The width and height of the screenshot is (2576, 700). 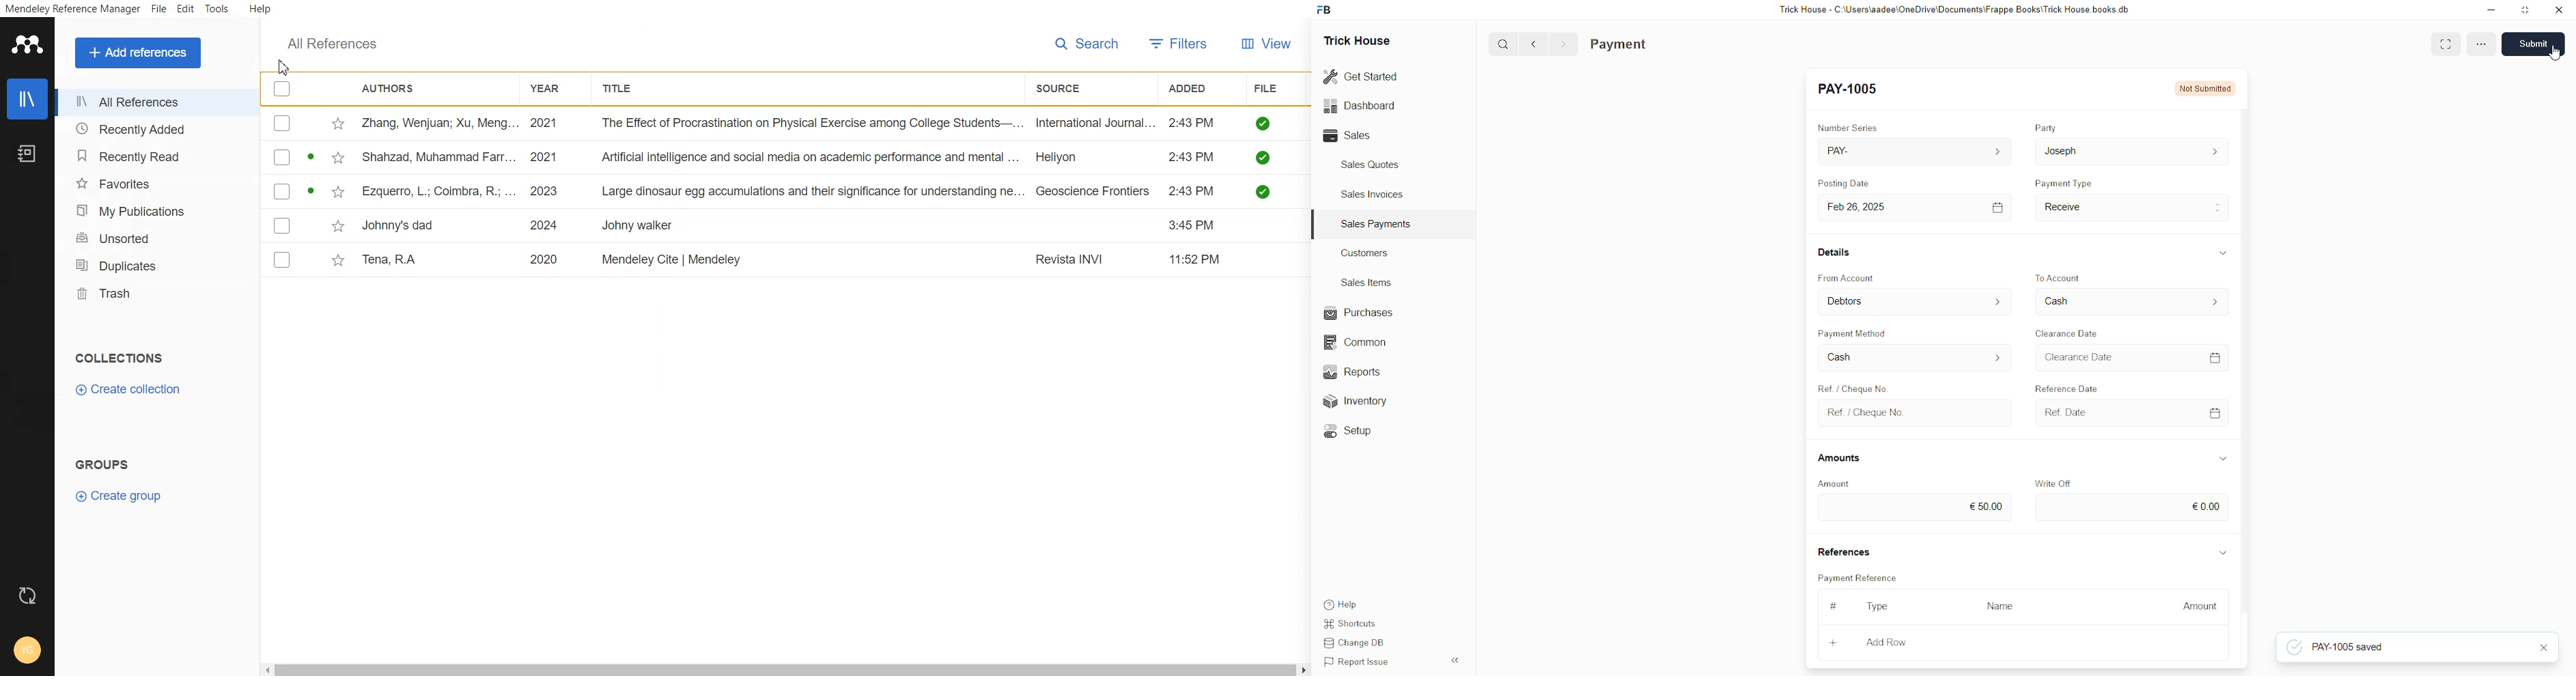 I want to click on Johny walker, so click(x=639, y=227).